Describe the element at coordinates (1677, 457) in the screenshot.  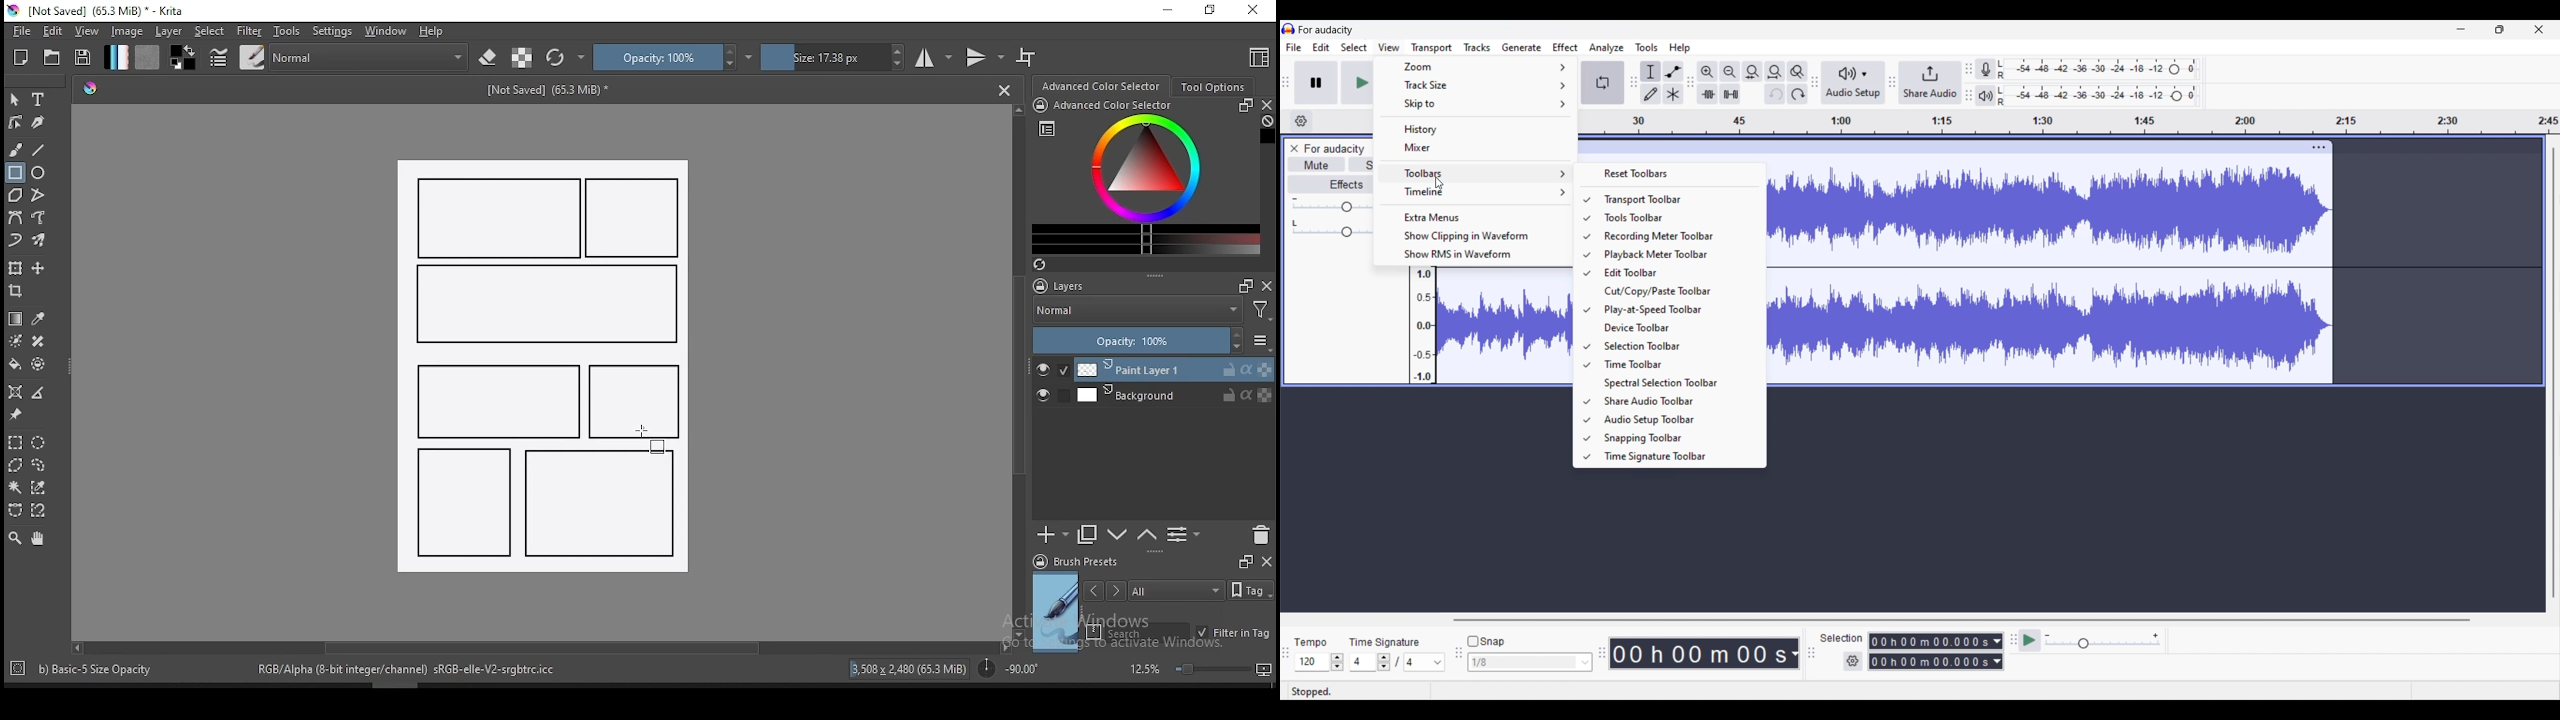
I see `Time signature toolbar` at that location.